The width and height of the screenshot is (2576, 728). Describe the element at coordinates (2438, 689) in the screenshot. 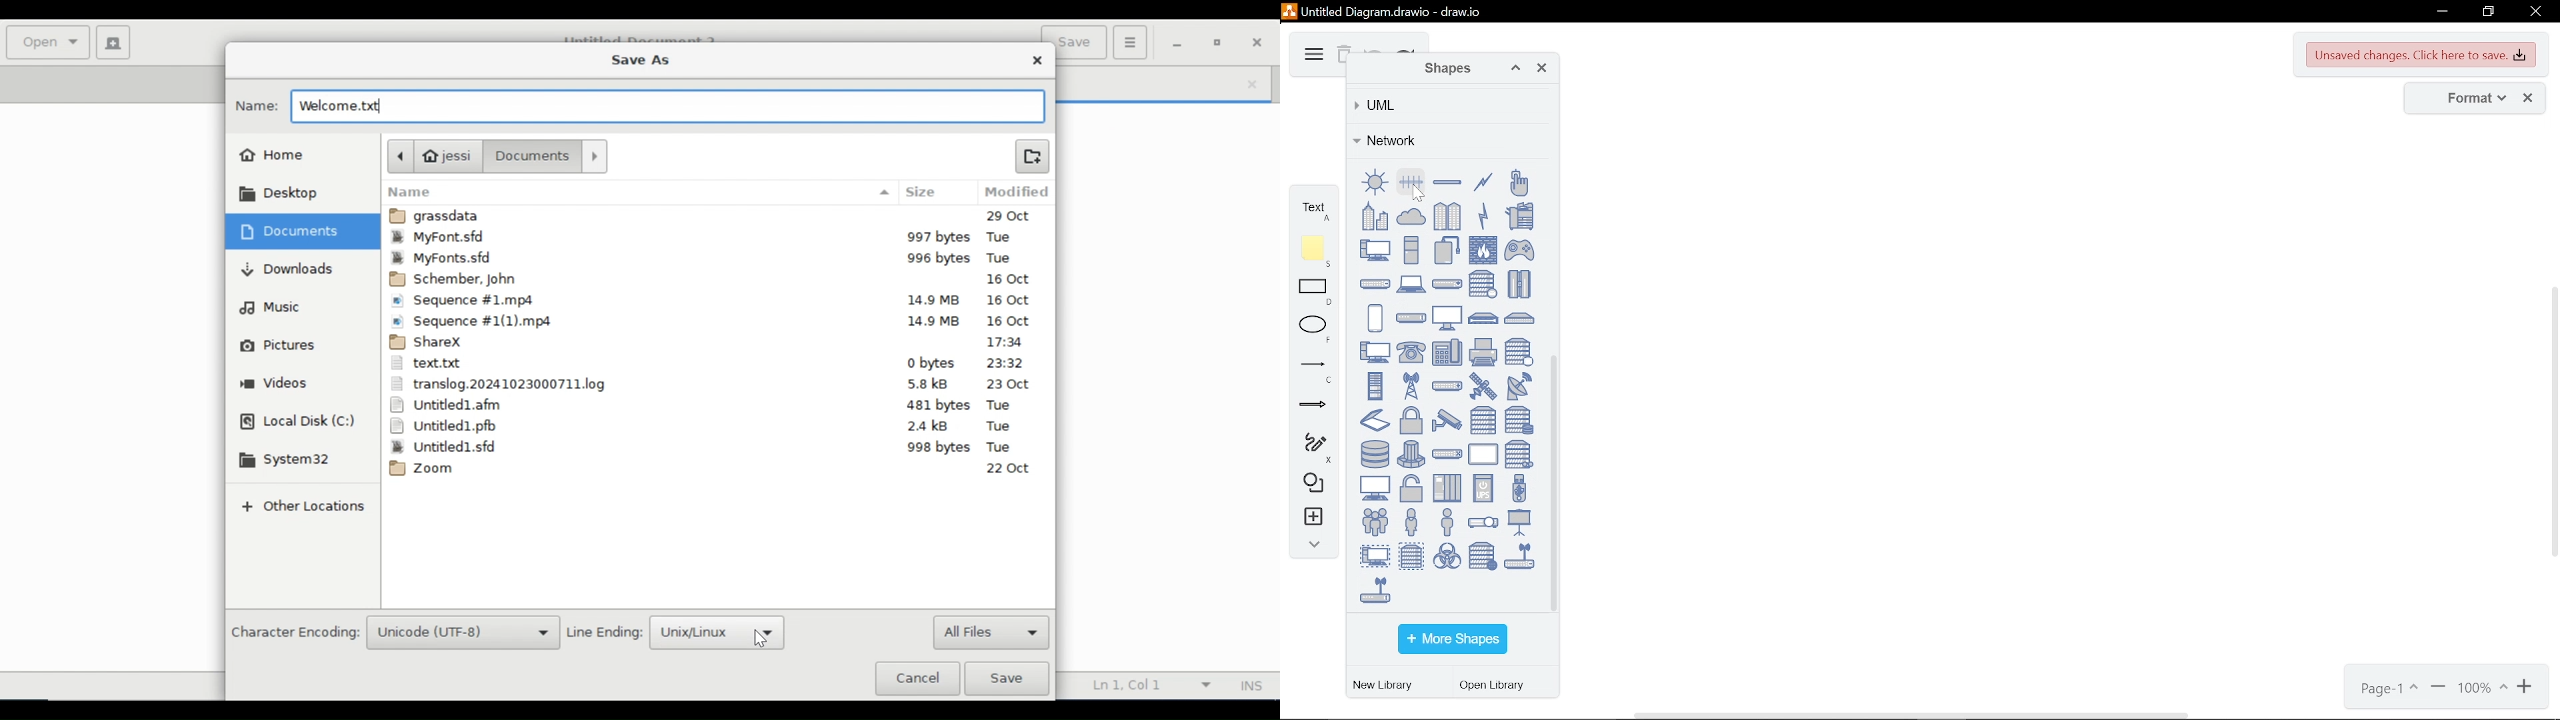

I see `zoom in` at that location.